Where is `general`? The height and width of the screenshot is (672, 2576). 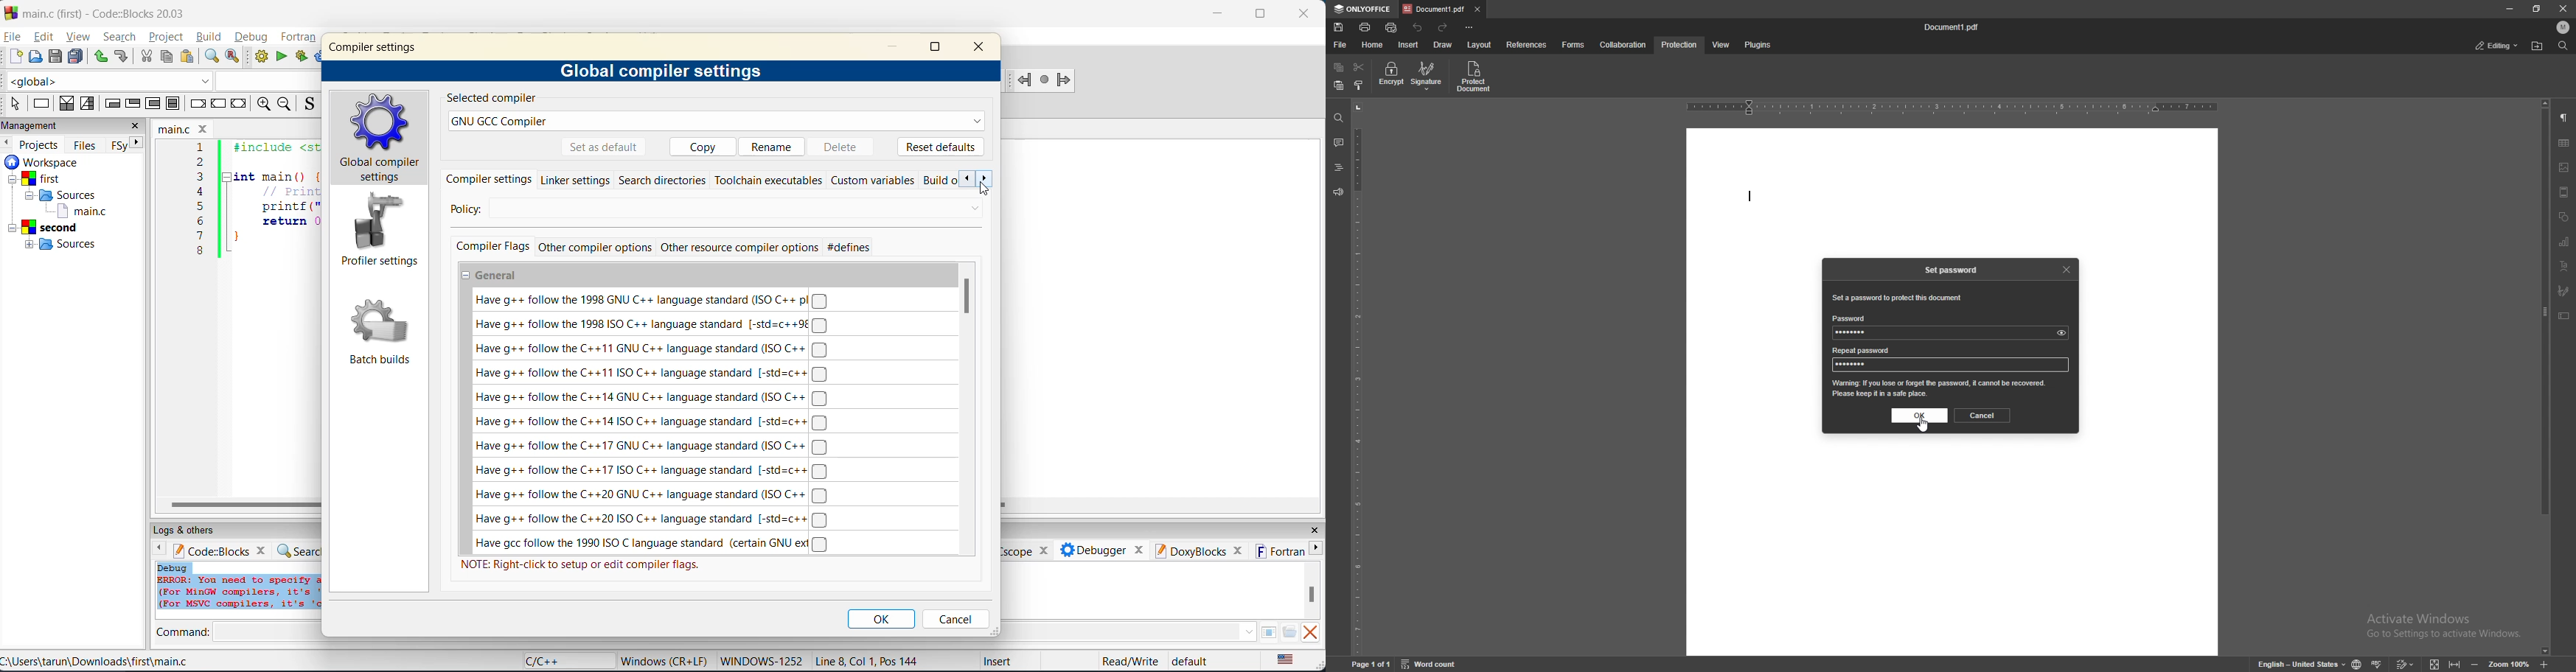 general is located at coordinates (492, 276).